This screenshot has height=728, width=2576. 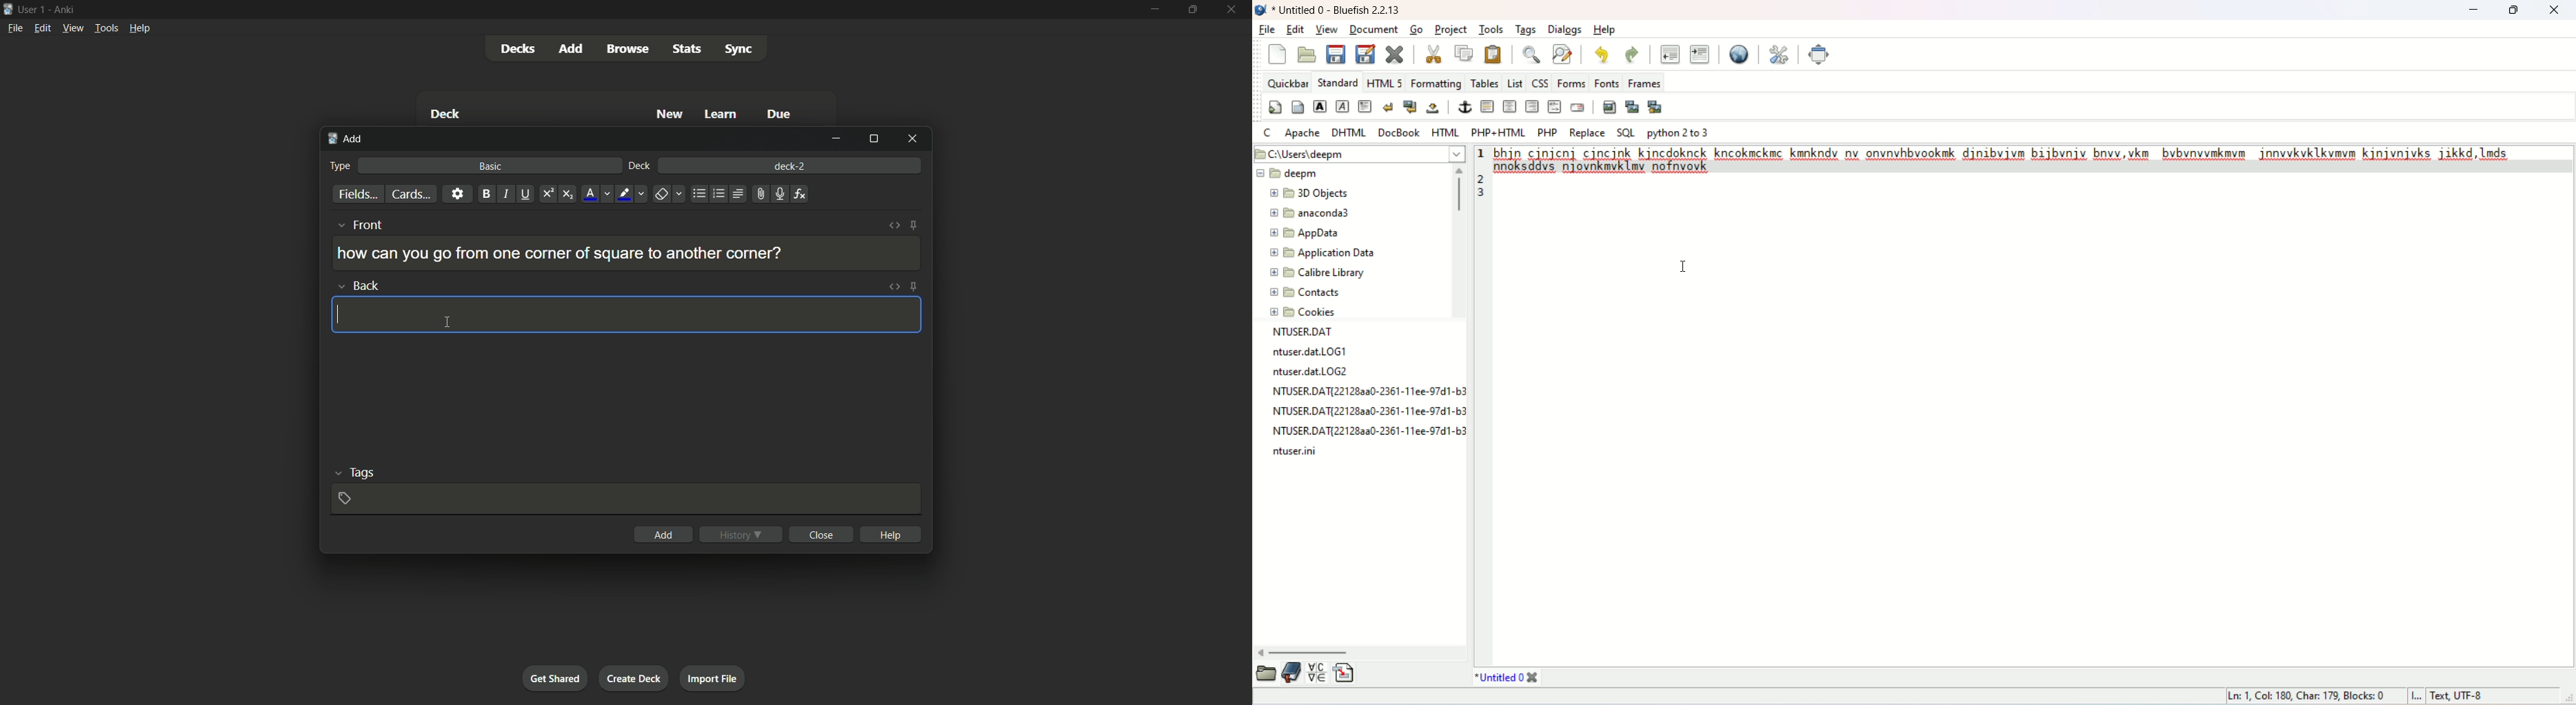 What do you see at coordinates (1288, 86) in the screenshot?
I see `quickbar` at bounding box center [1288, 86].